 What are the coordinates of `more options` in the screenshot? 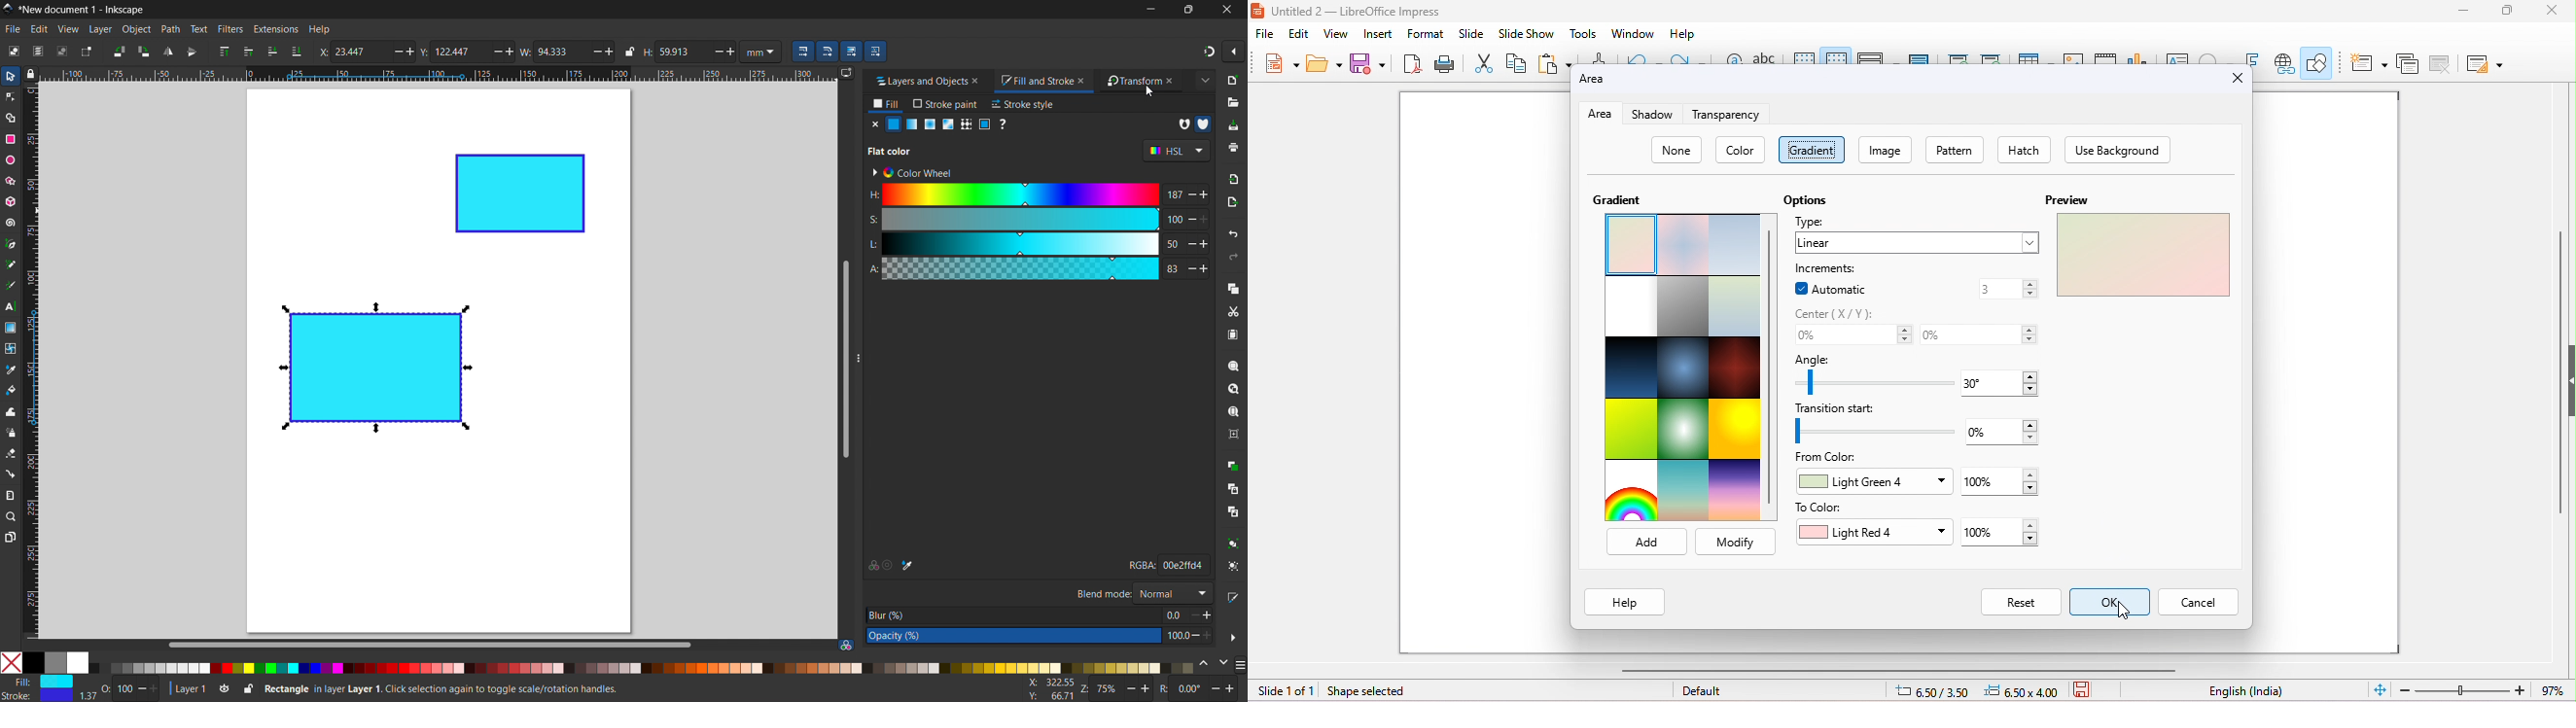 It's located at (1233, 638).